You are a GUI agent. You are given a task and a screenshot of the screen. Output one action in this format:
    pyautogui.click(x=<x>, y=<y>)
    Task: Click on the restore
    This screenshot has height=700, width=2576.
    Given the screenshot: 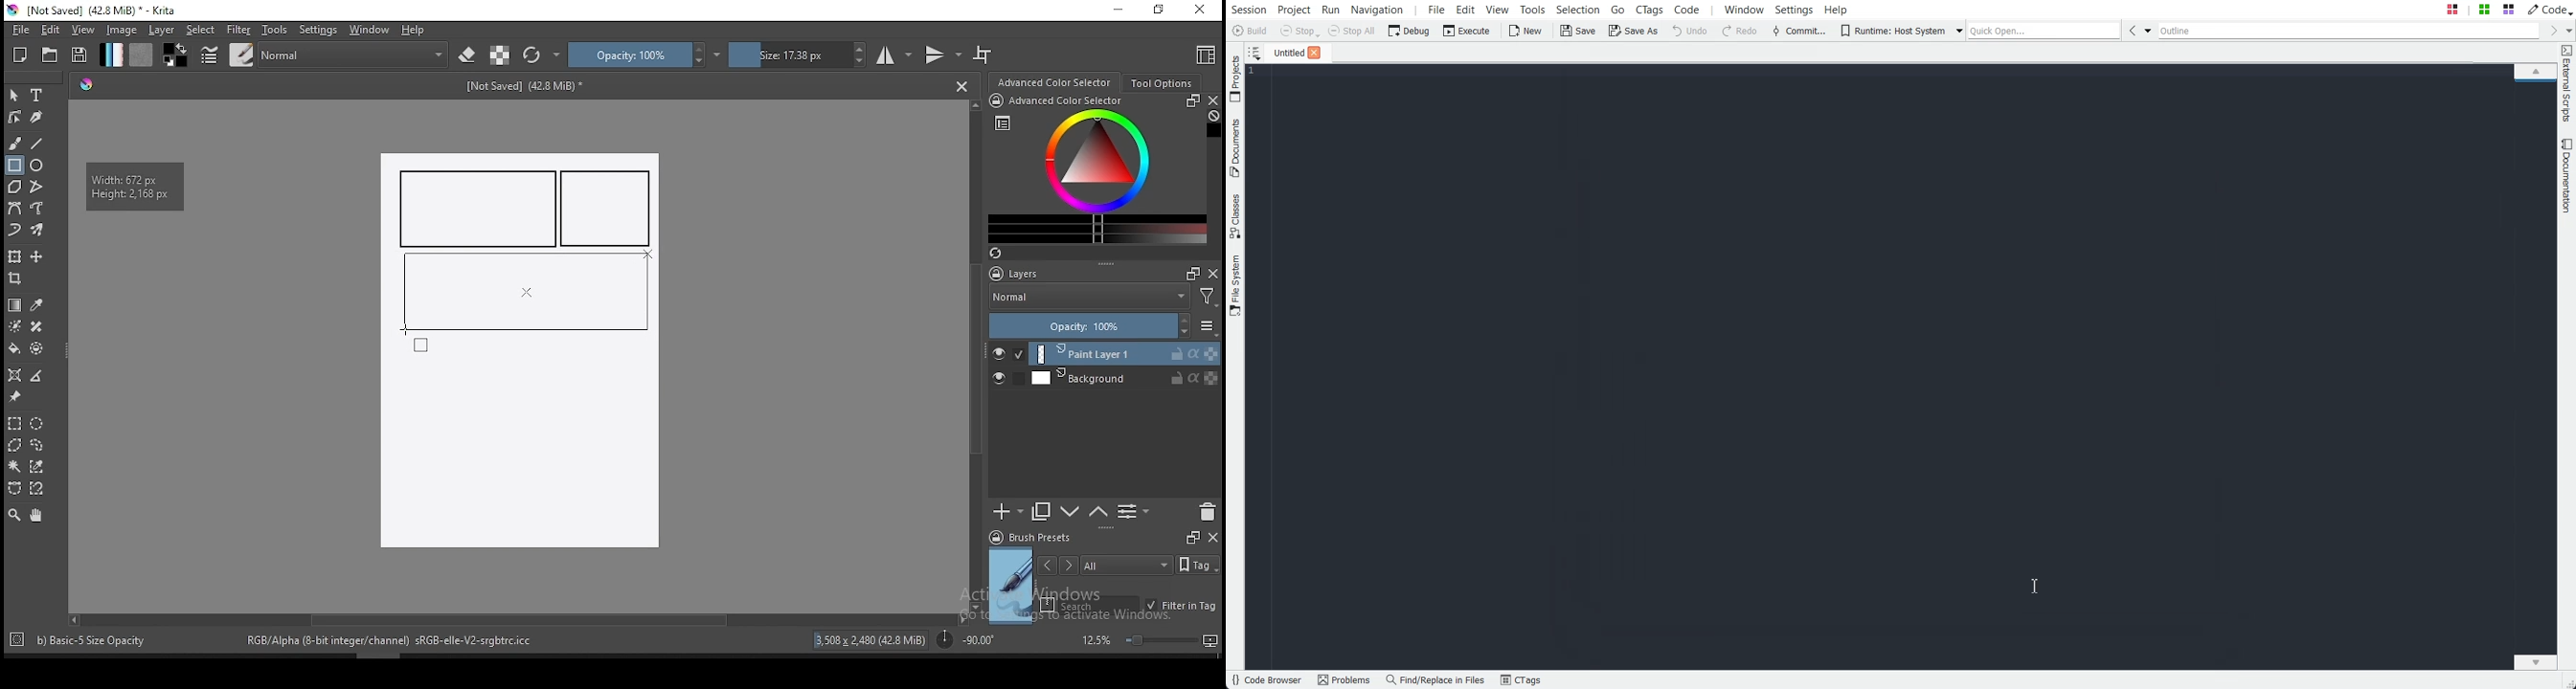 What is the action you would take?
    pyautogui.click(x=1163, y=11)
    